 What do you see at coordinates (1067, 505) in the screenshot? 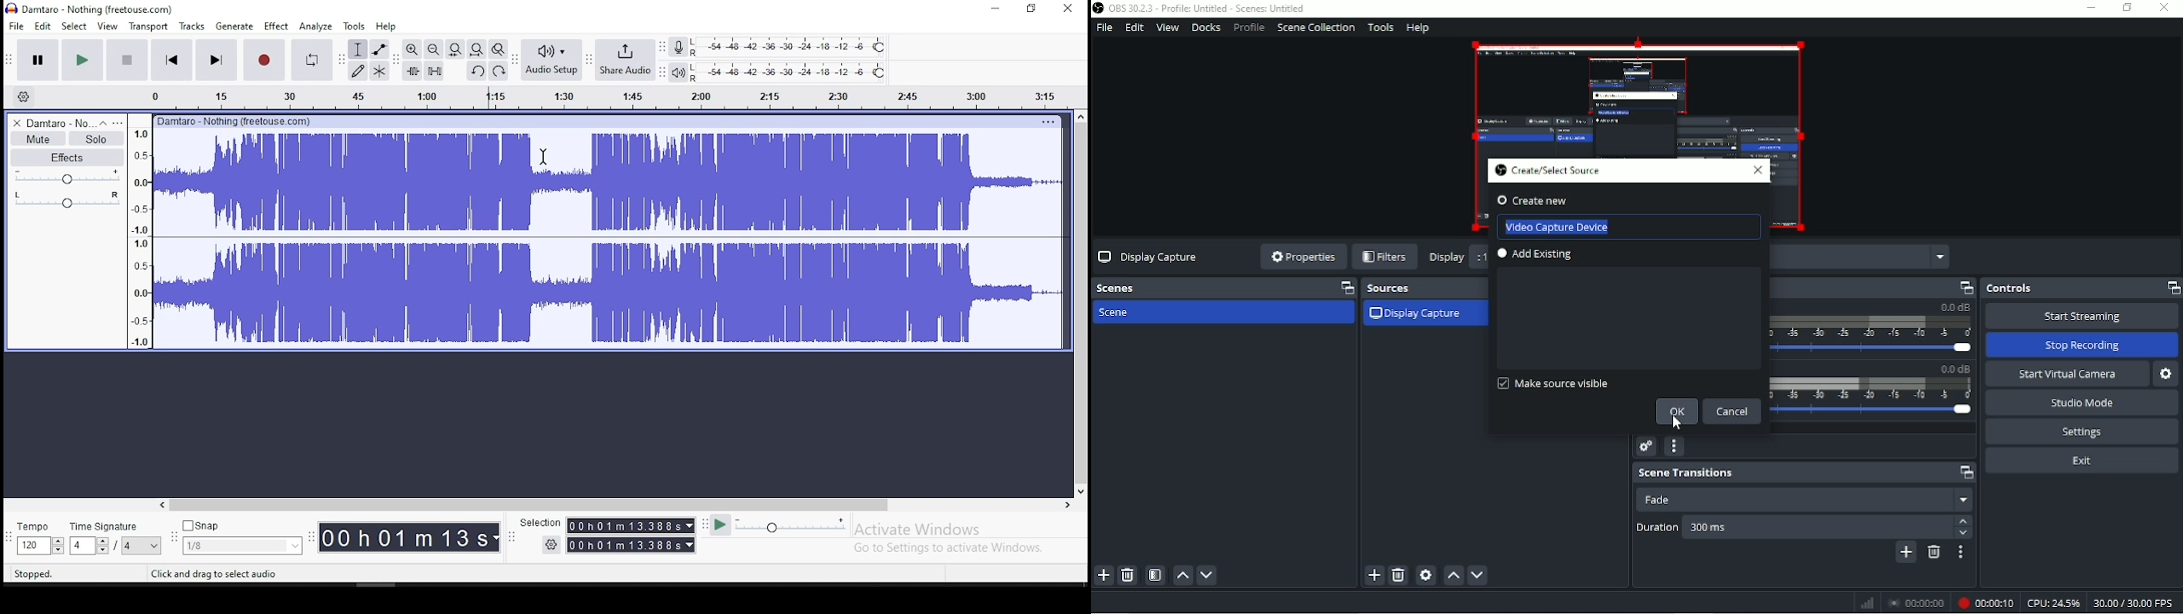
I see `scroll right` at bounding box center [1067, 505].